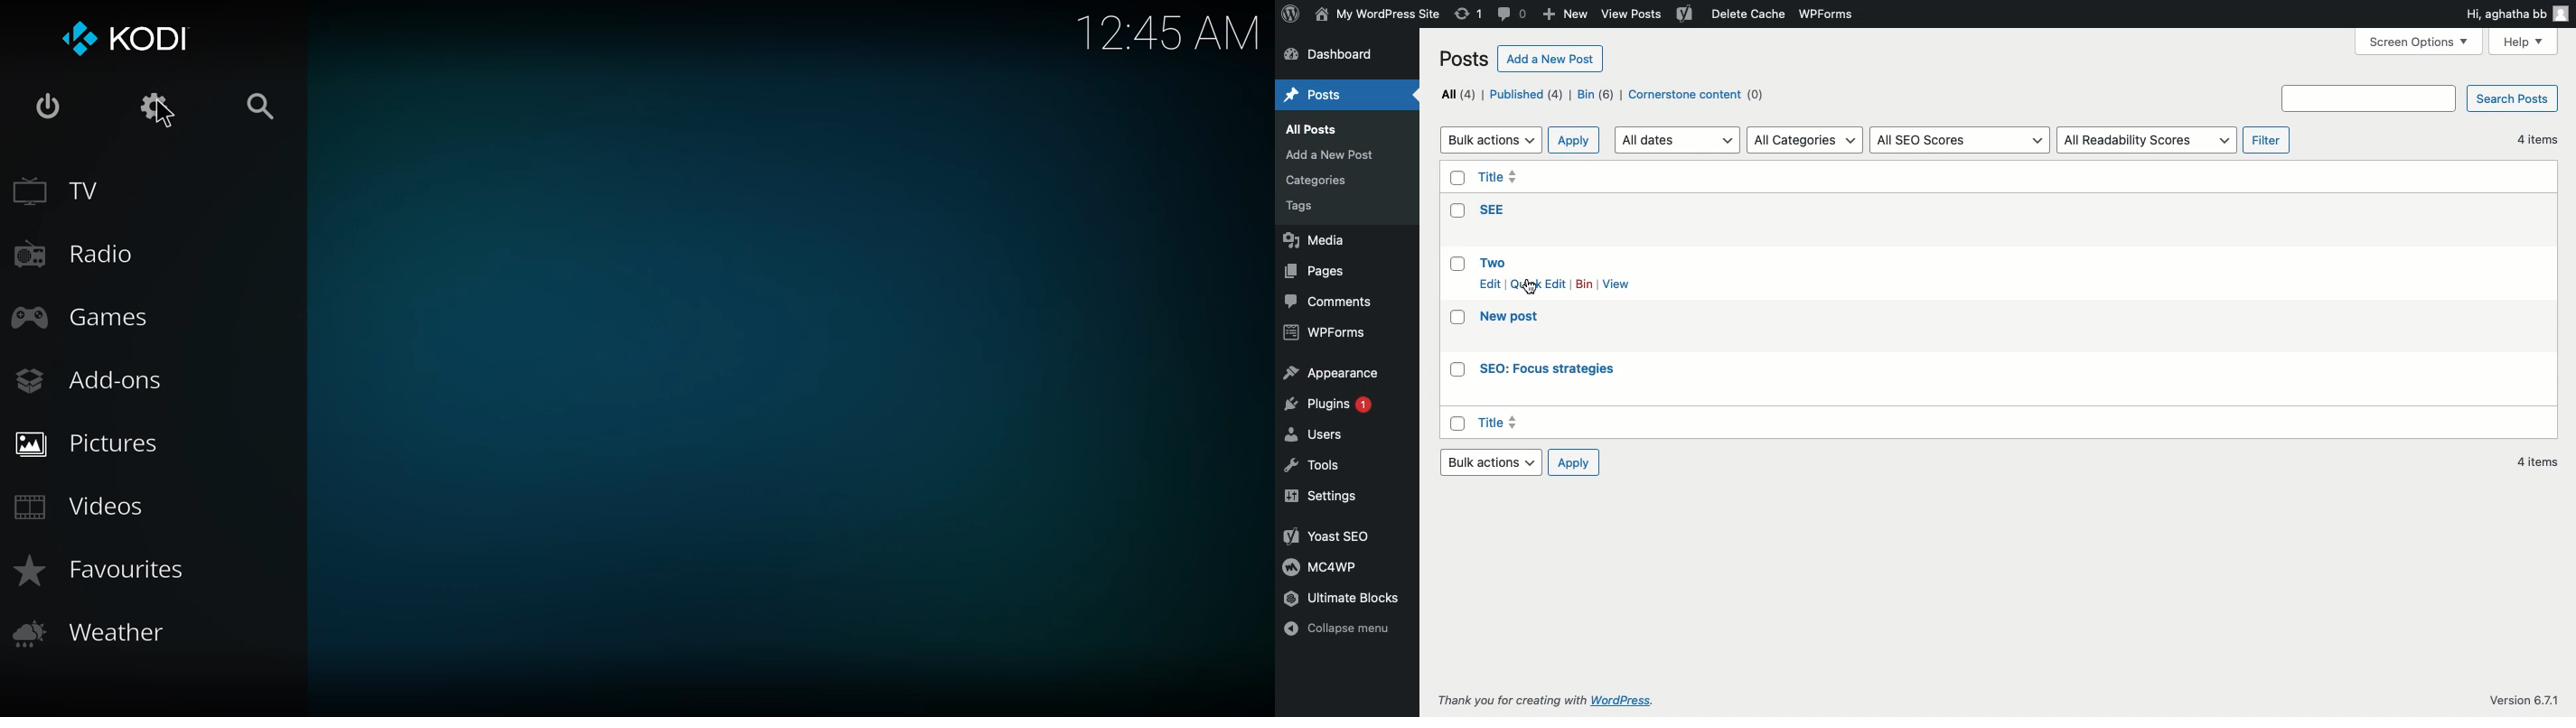  I want to click on WPForms, so click(1835, 13).